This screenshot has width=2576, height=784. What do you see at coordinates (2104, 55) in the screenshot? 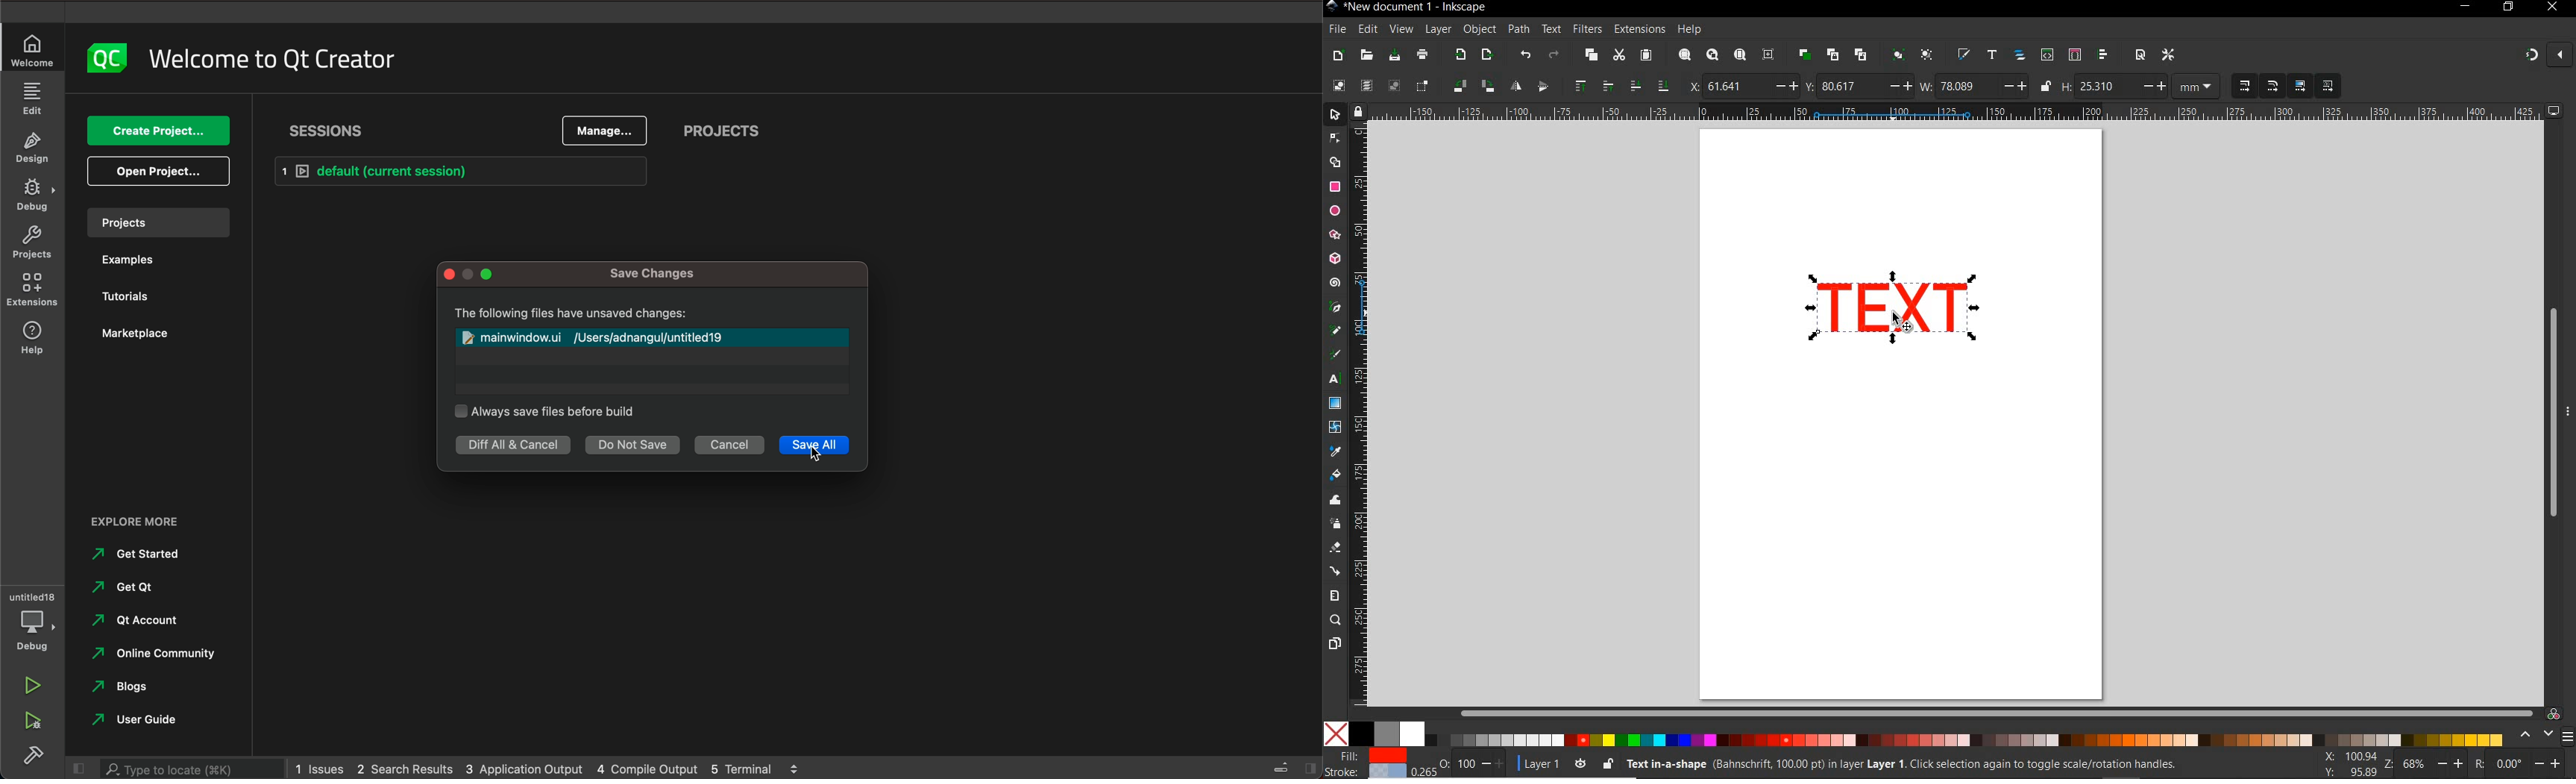
I see `open align and distribute` at bounding box center [2104, 55].